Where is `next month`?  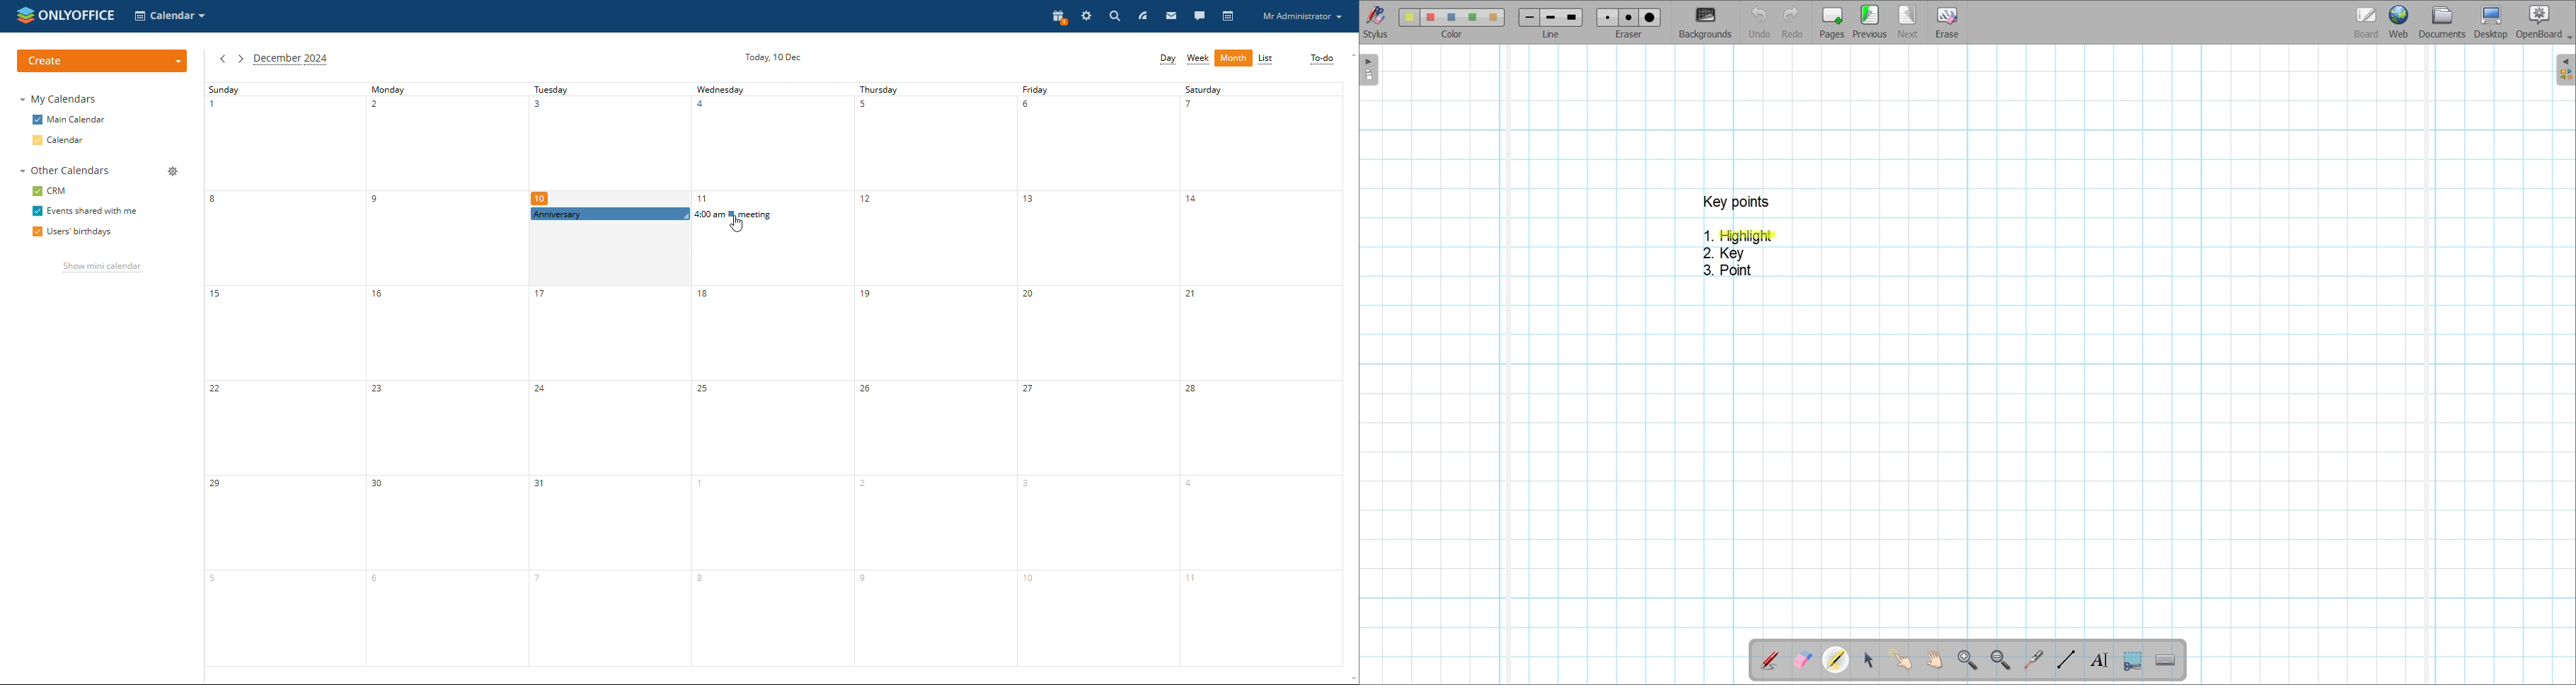
next month is located at coordinates (239, 59).